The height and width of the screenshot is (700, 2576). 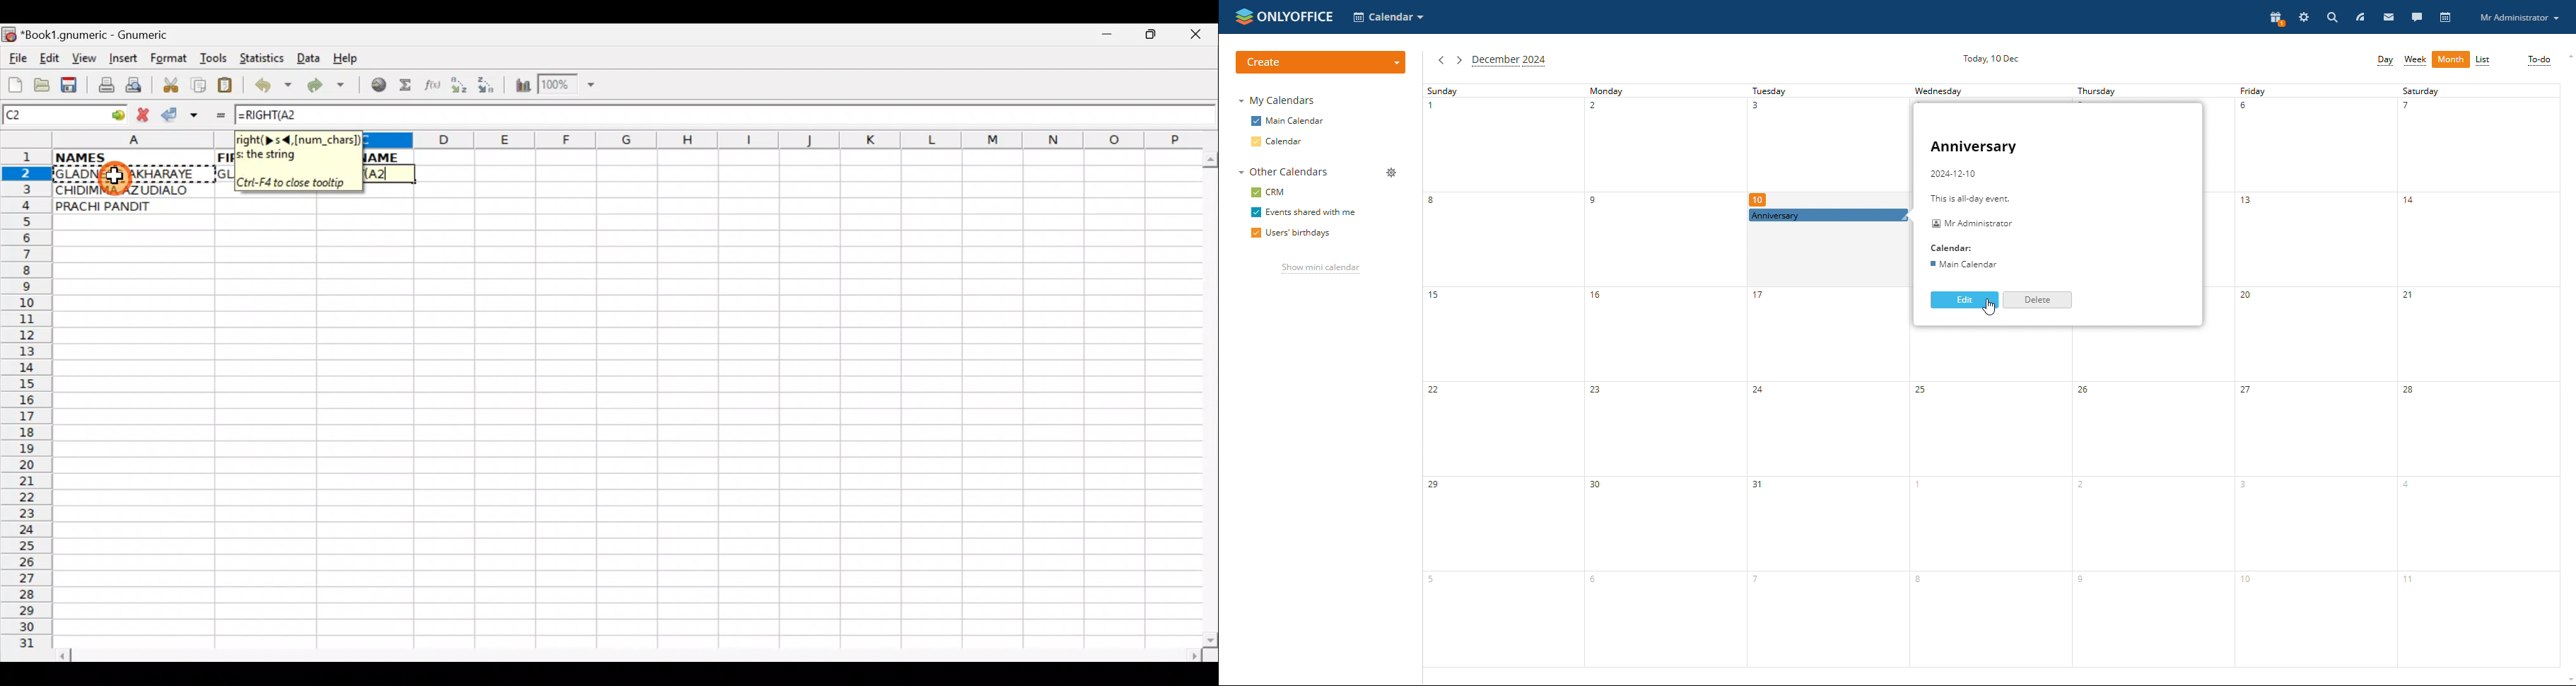 I want to click on Edit, so click(x=49, y=58).